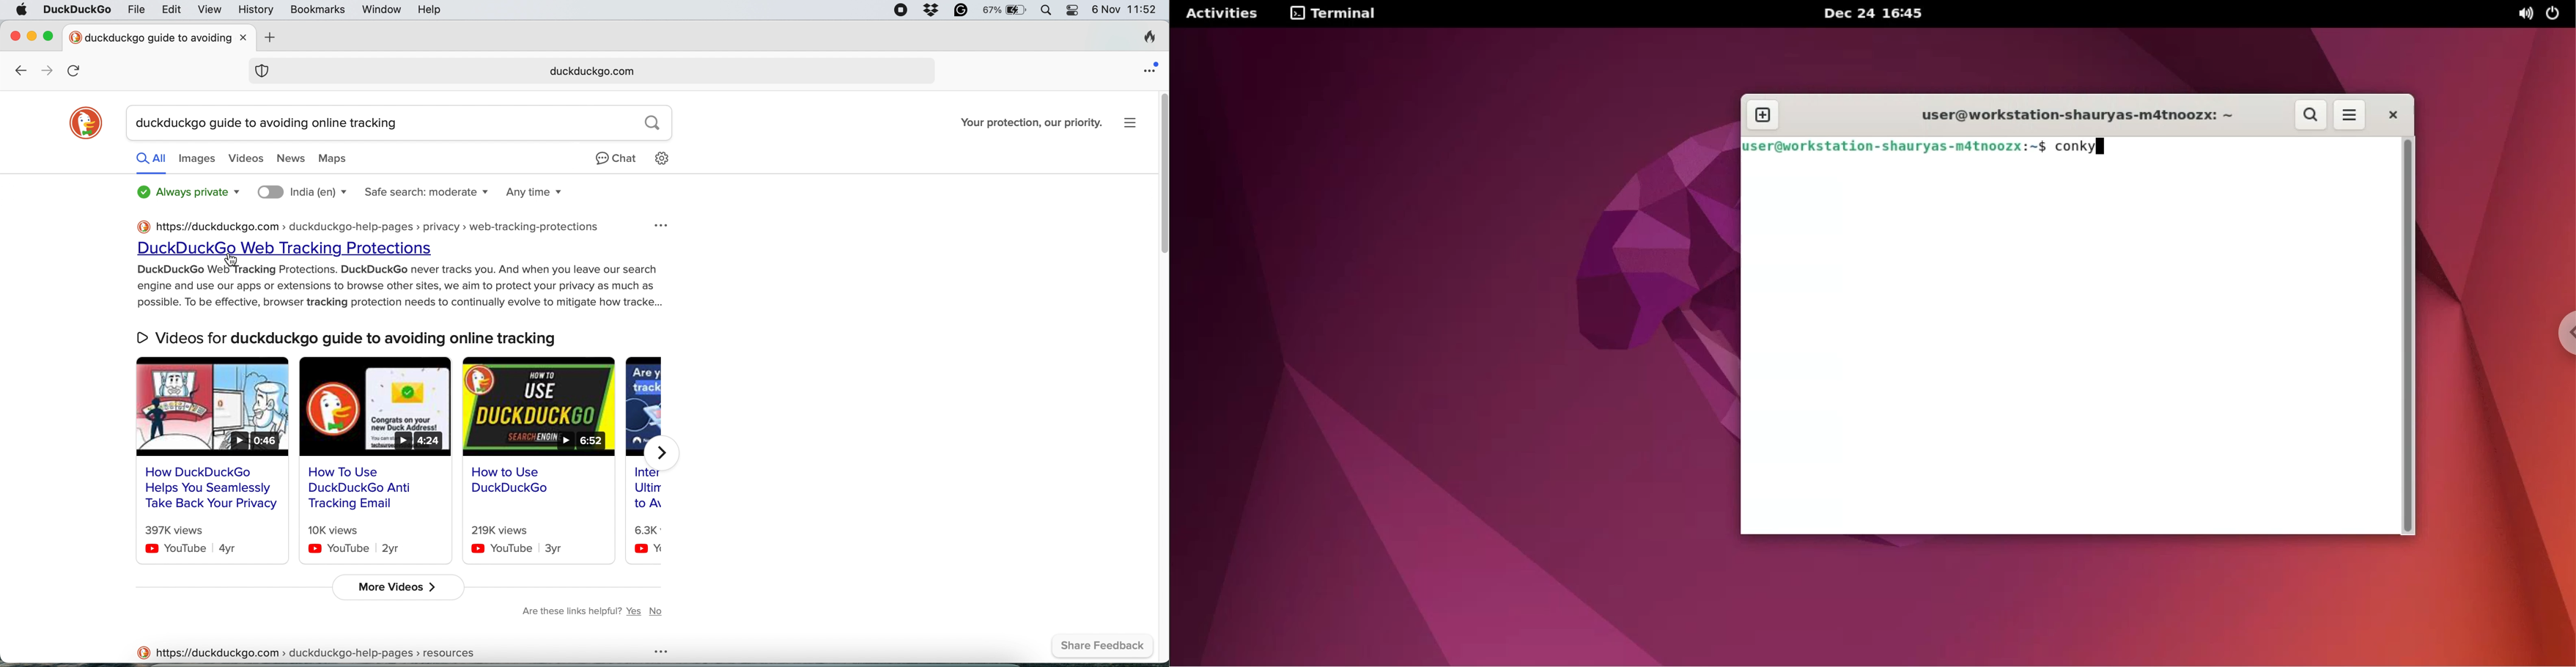 This screenshot has height=672, width=2576. What do you see at coordinates (666, 158) in the screenshot?
I see `setting` at bounding box center [666, 158].